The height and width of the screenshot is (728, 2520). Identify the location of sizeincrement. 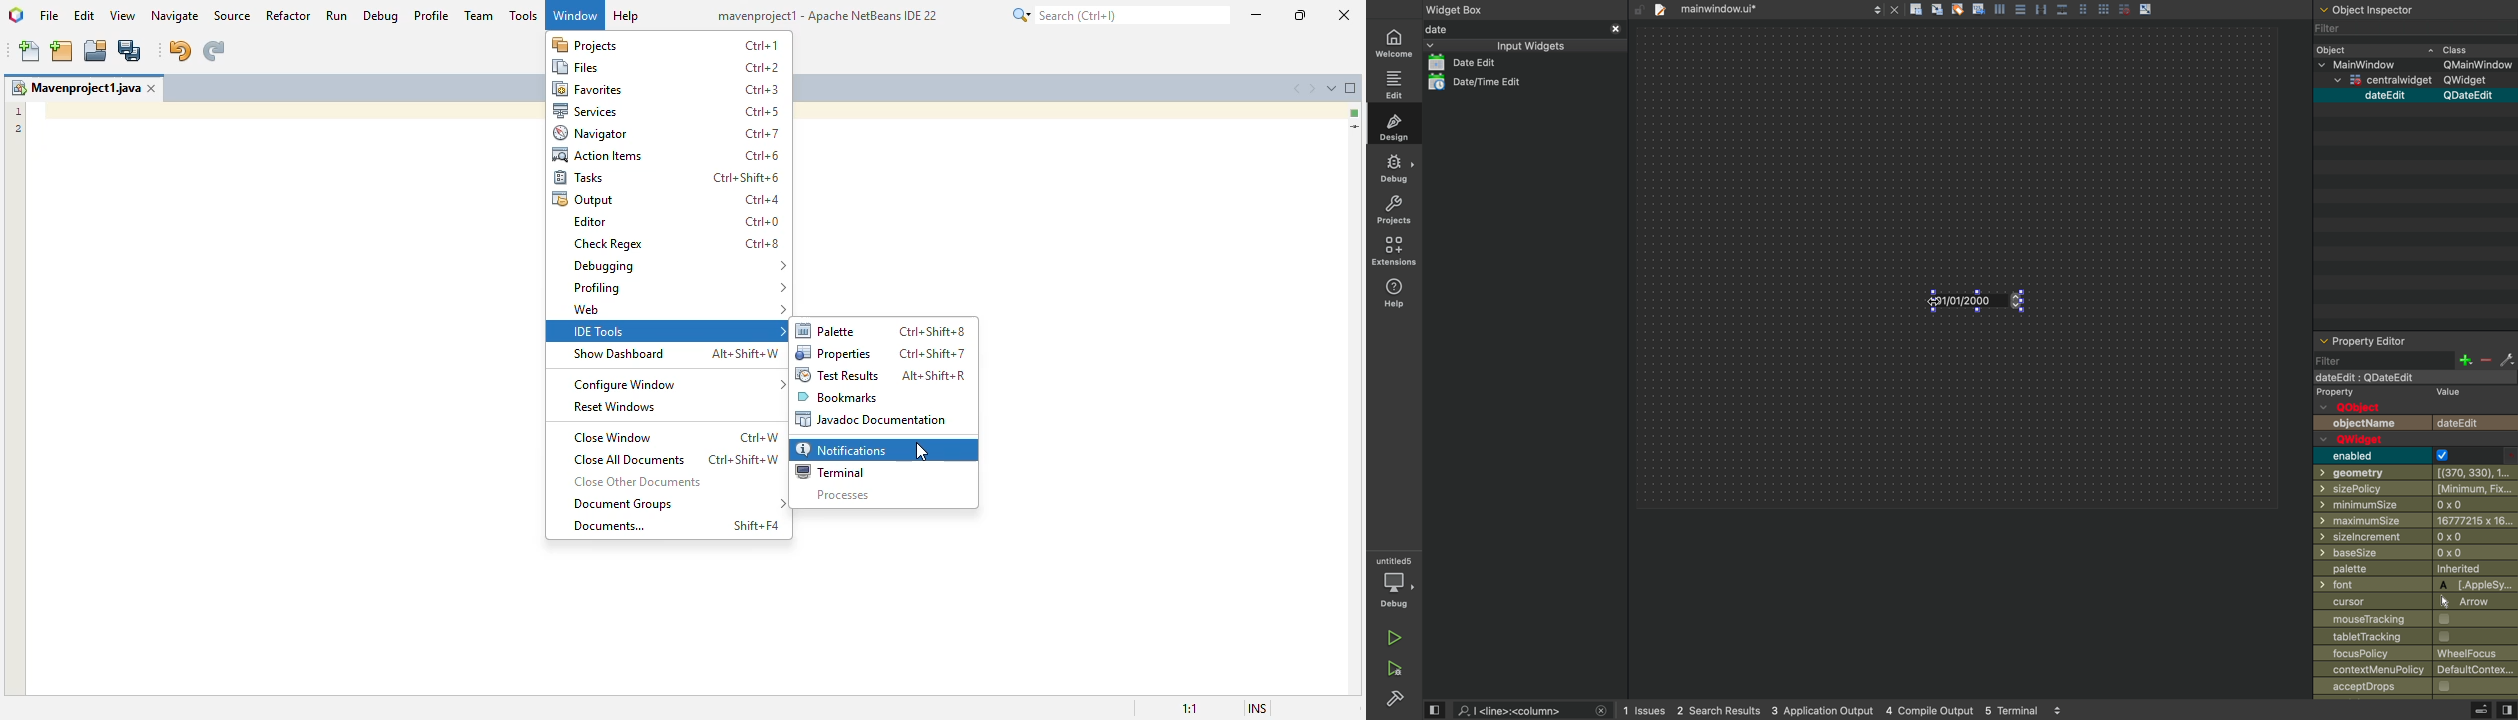
(2416, 538).